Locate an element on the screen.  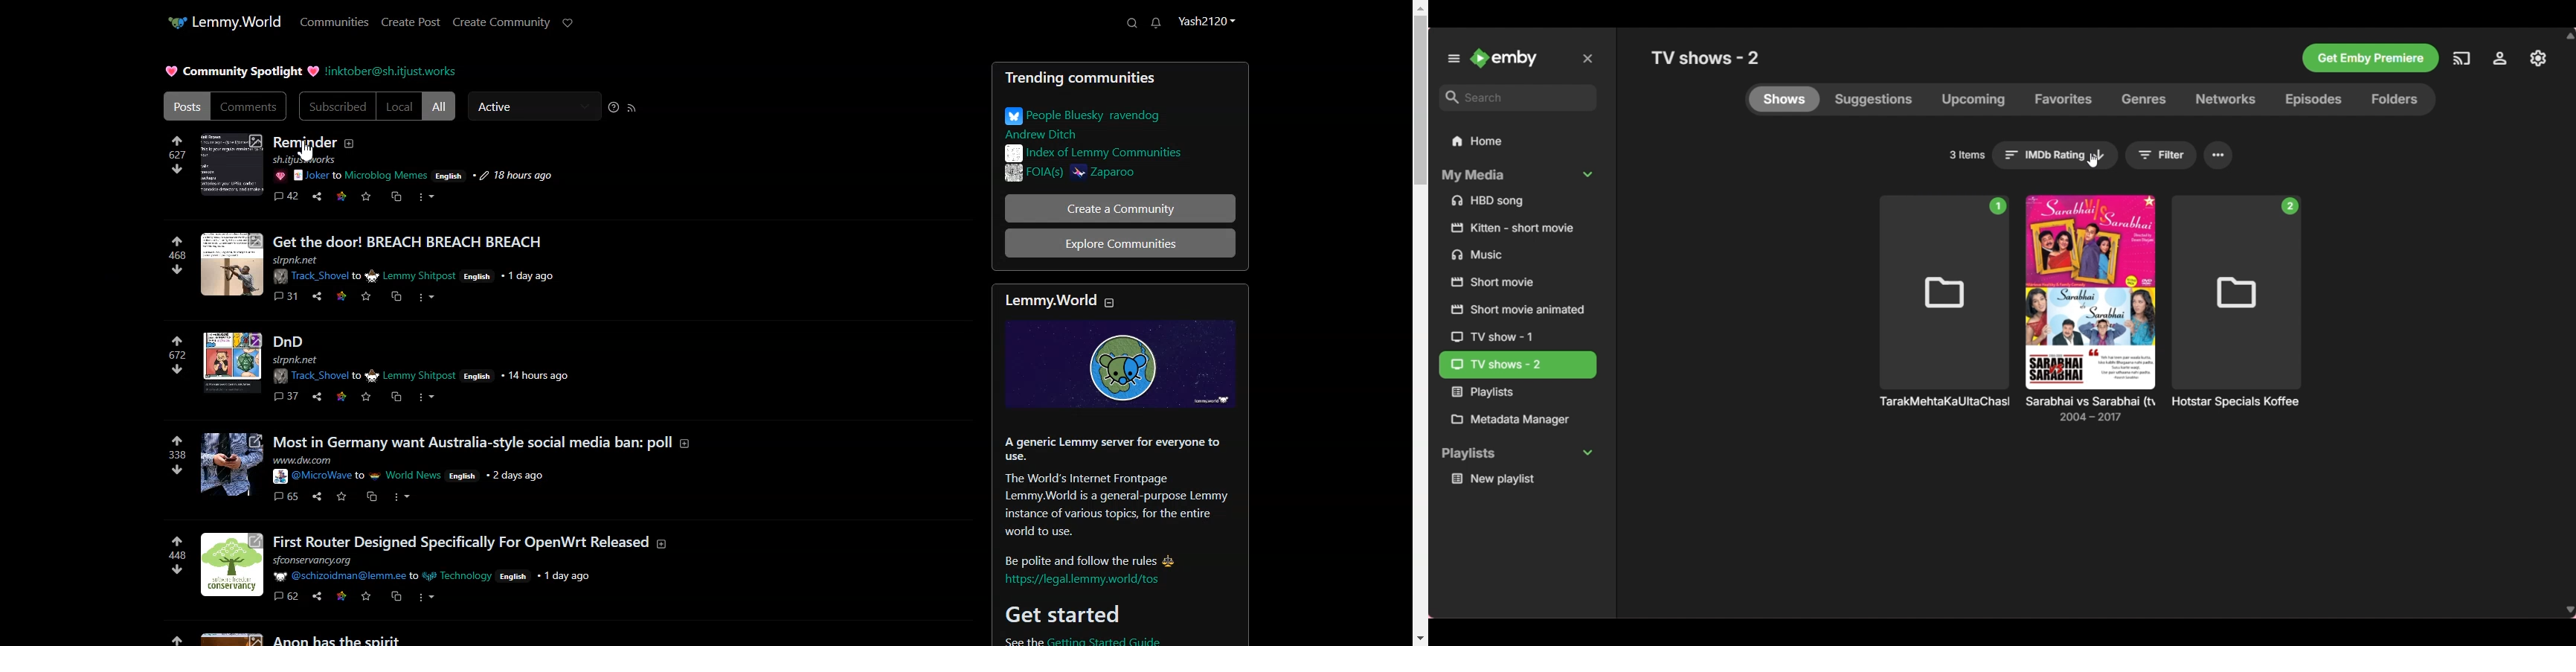
Active is located at coordinates (533, 106).